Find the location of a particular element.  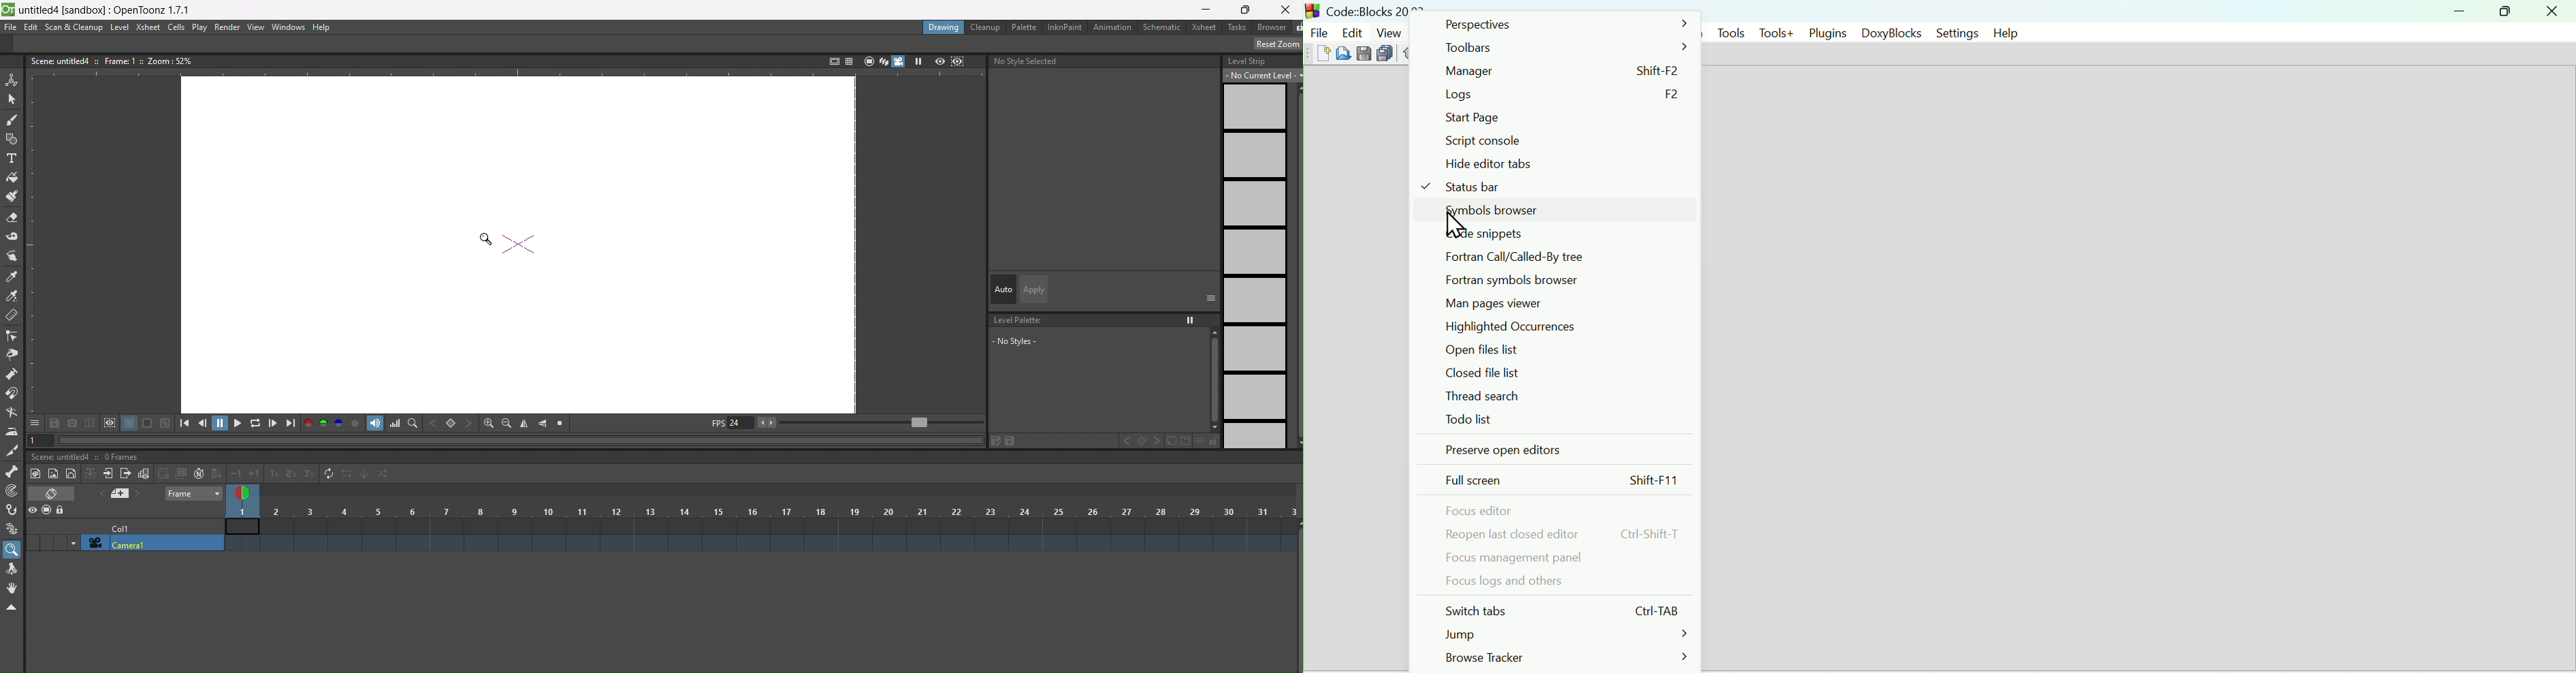

 is located at coordinates (11, 81).